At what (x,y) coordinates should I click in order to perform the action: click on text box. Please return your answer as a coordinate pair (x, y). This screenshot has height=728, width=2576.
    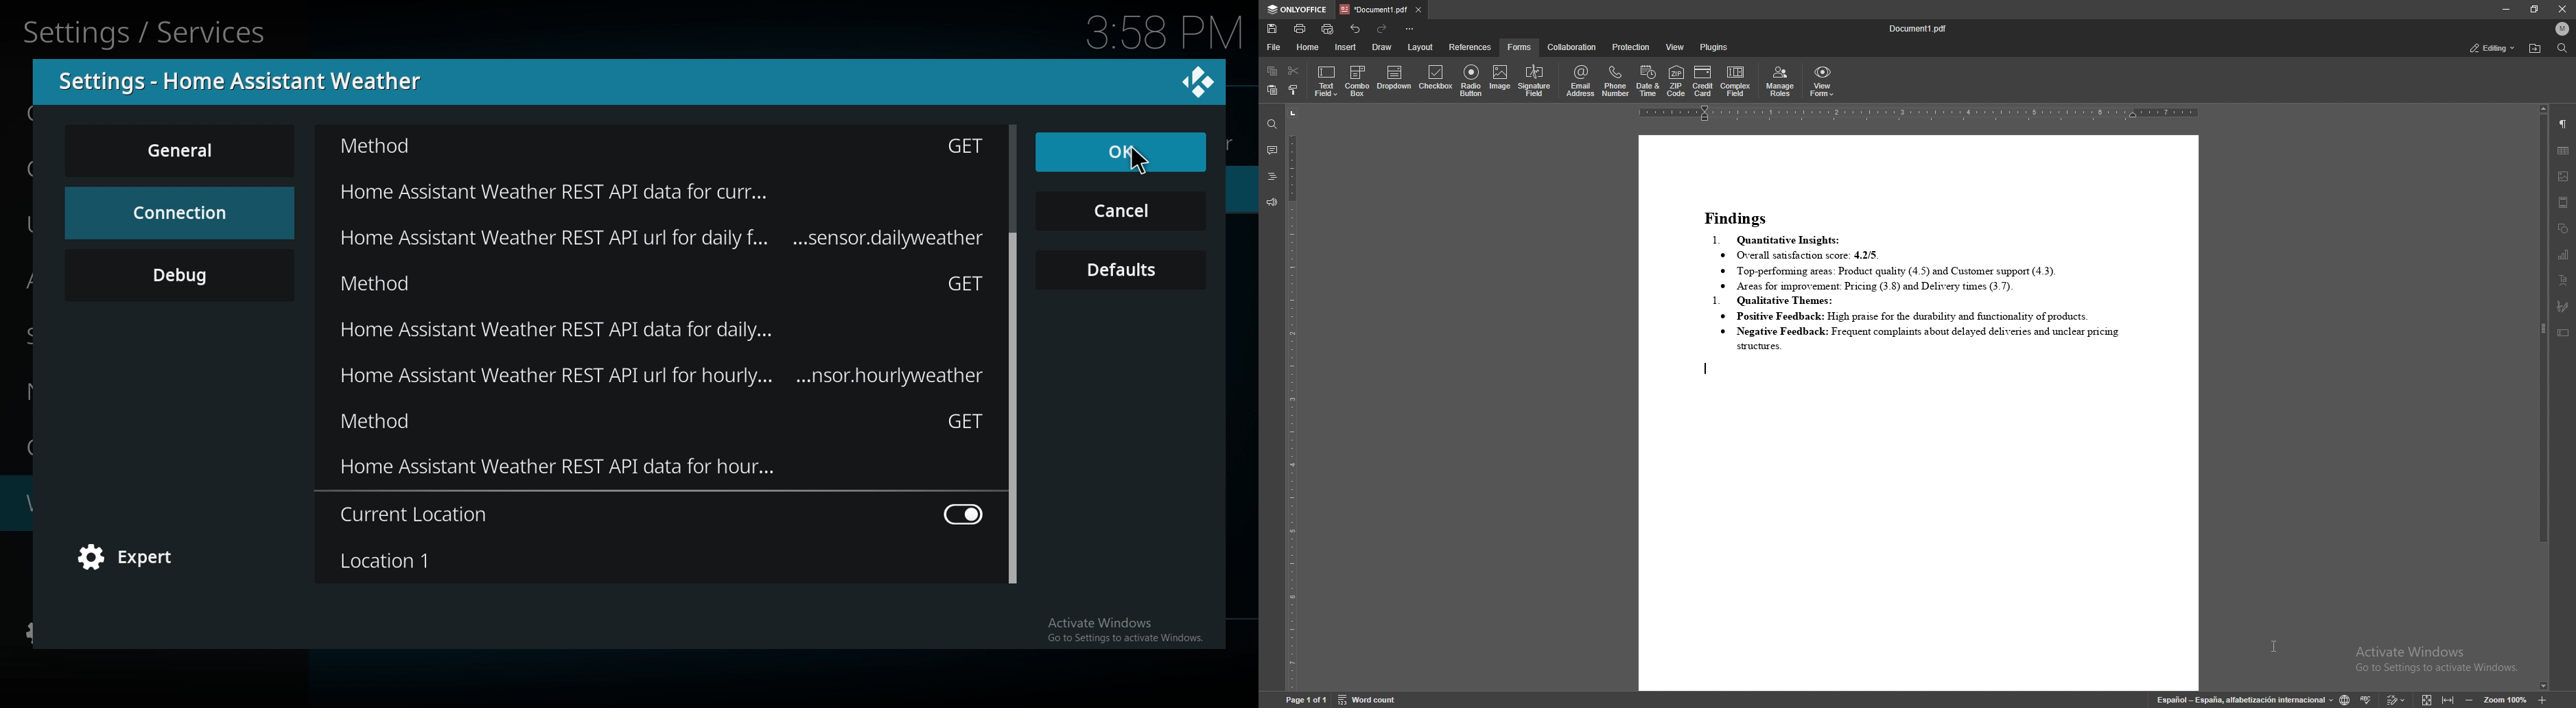
    Looking at the image, I should click on (2563, 333).